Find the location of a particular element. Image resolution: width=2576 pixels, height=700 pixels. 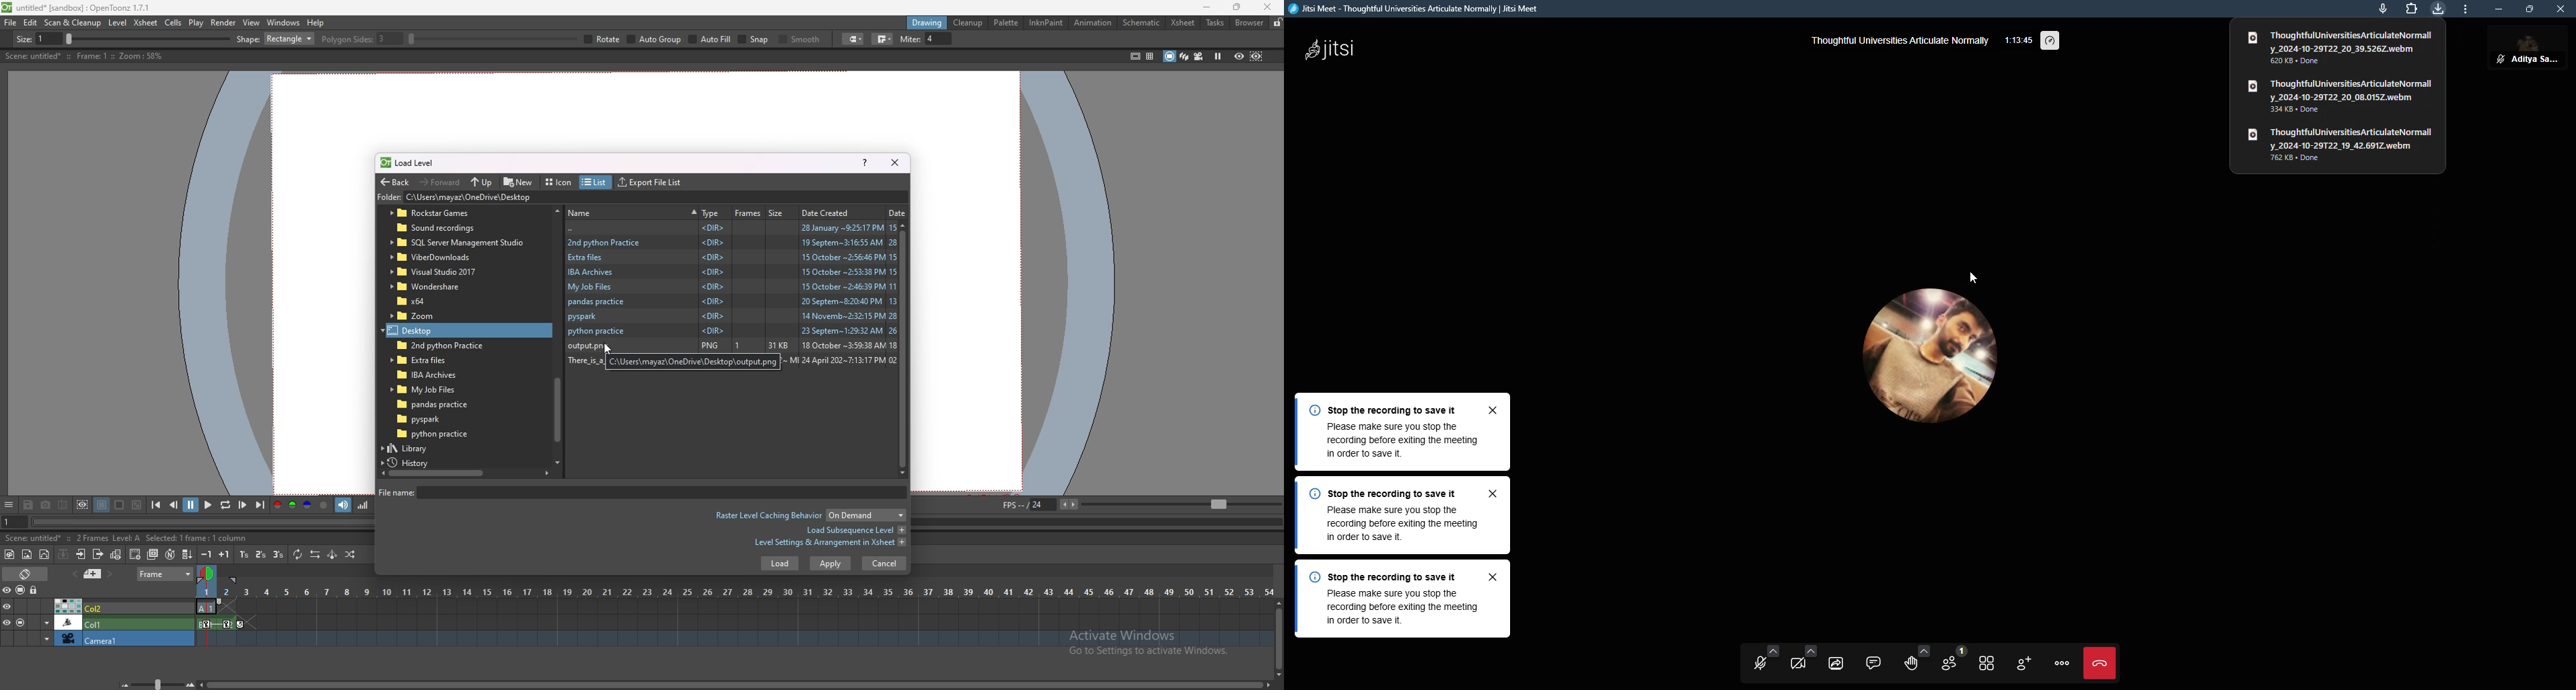

Jitsi Meet - Thoughtful Universities Articulate Normally | Jitsi Meet is located at coordinates (1438, 8).